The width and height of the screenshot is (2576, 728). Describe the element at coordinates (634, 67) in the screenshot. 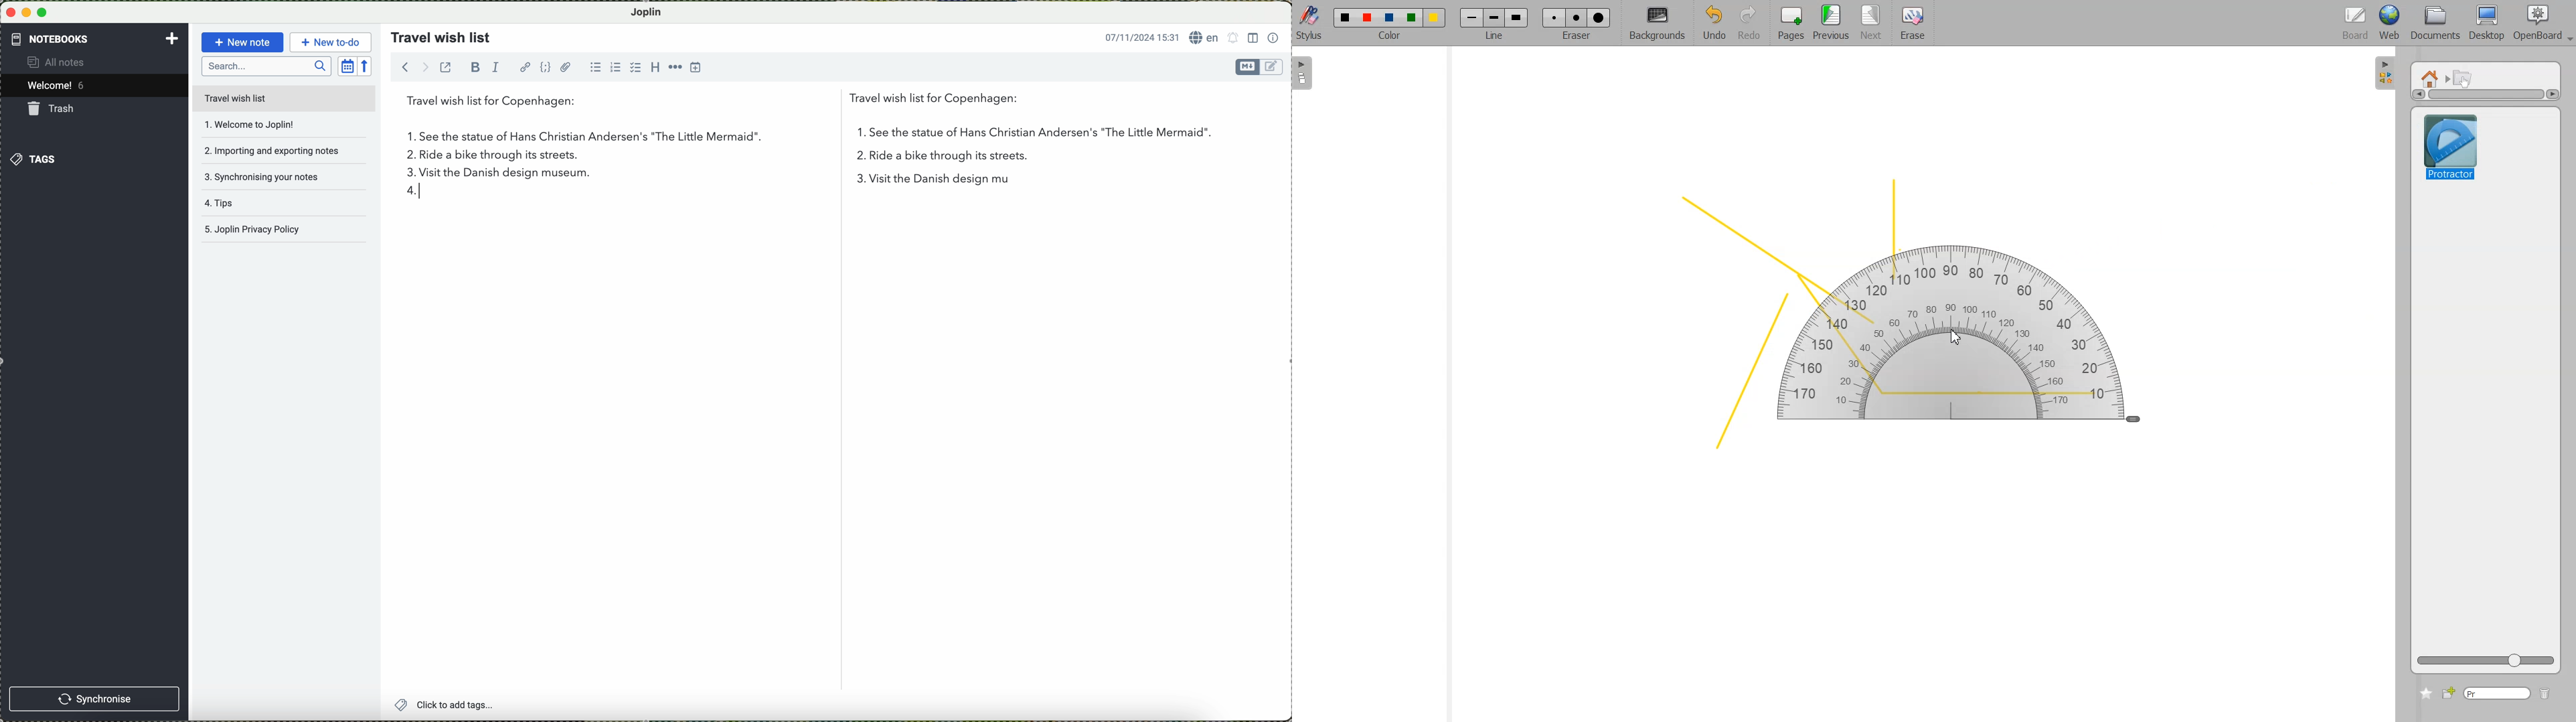

I see `checkbox` at that location.